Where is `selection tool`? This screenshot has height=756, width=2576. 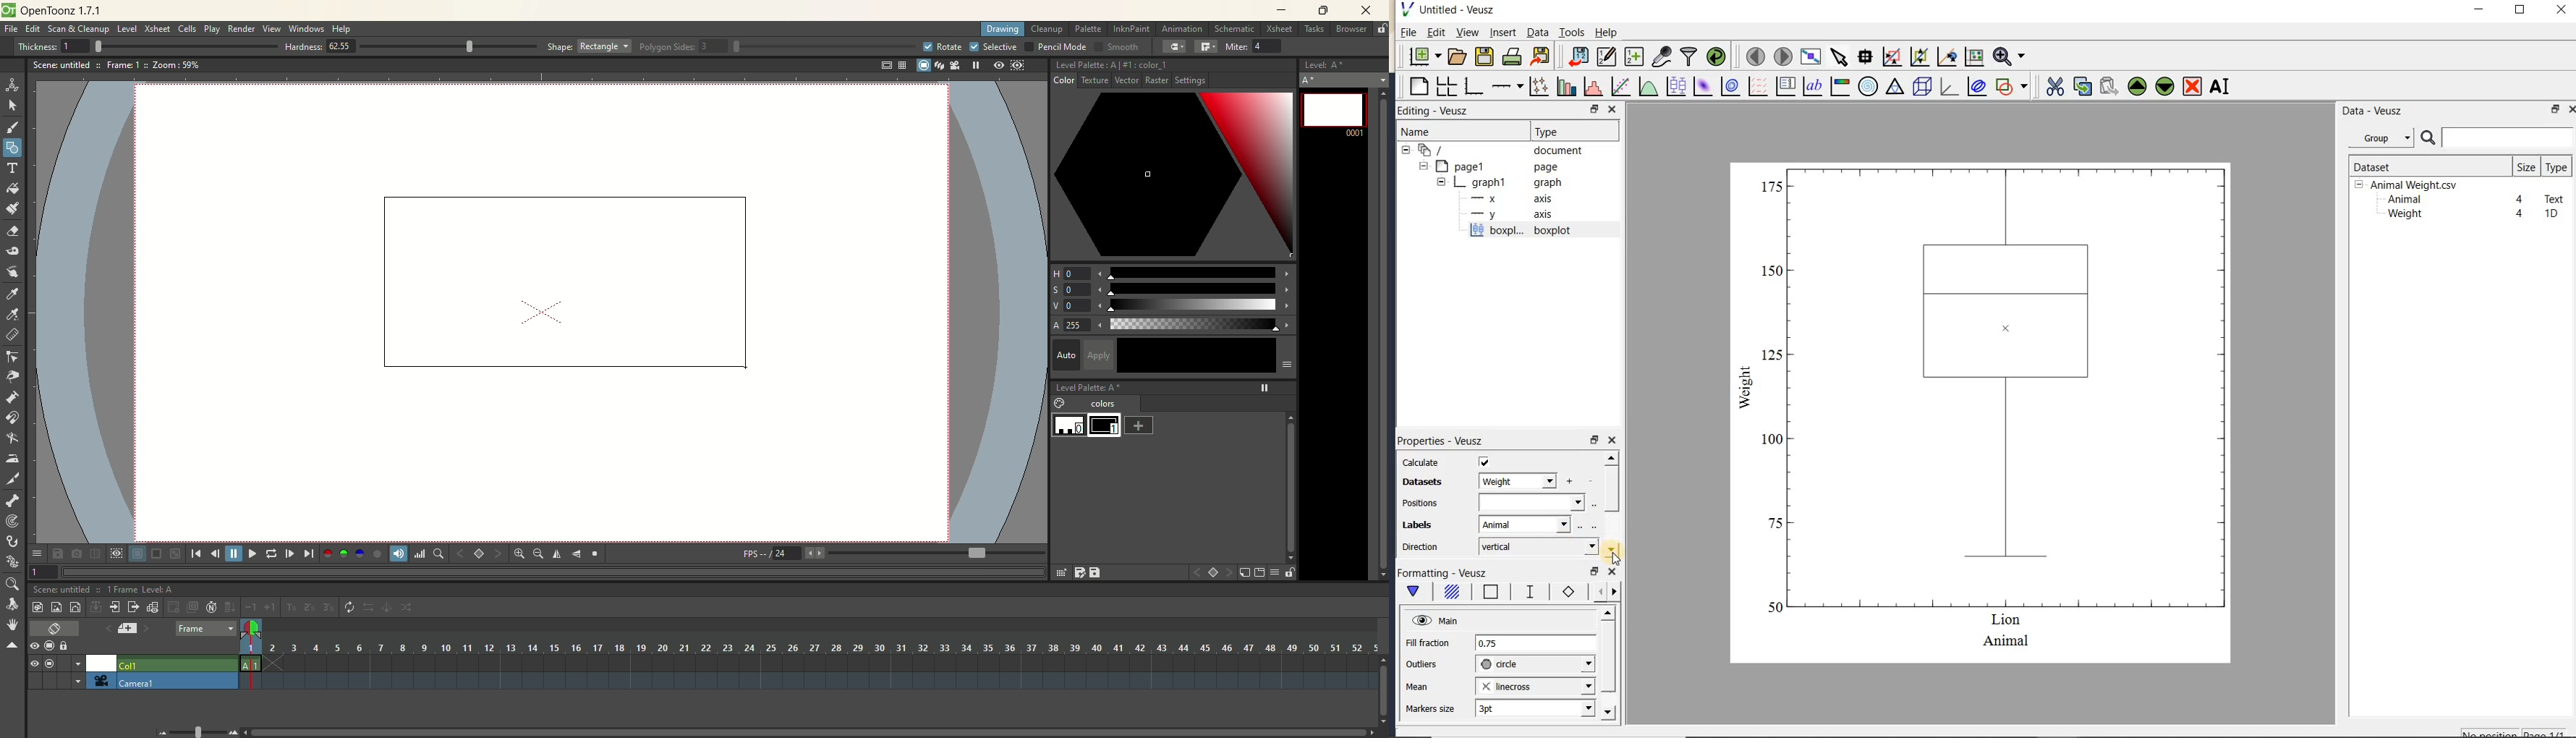
selection tool is located at coordinates (12, 105).